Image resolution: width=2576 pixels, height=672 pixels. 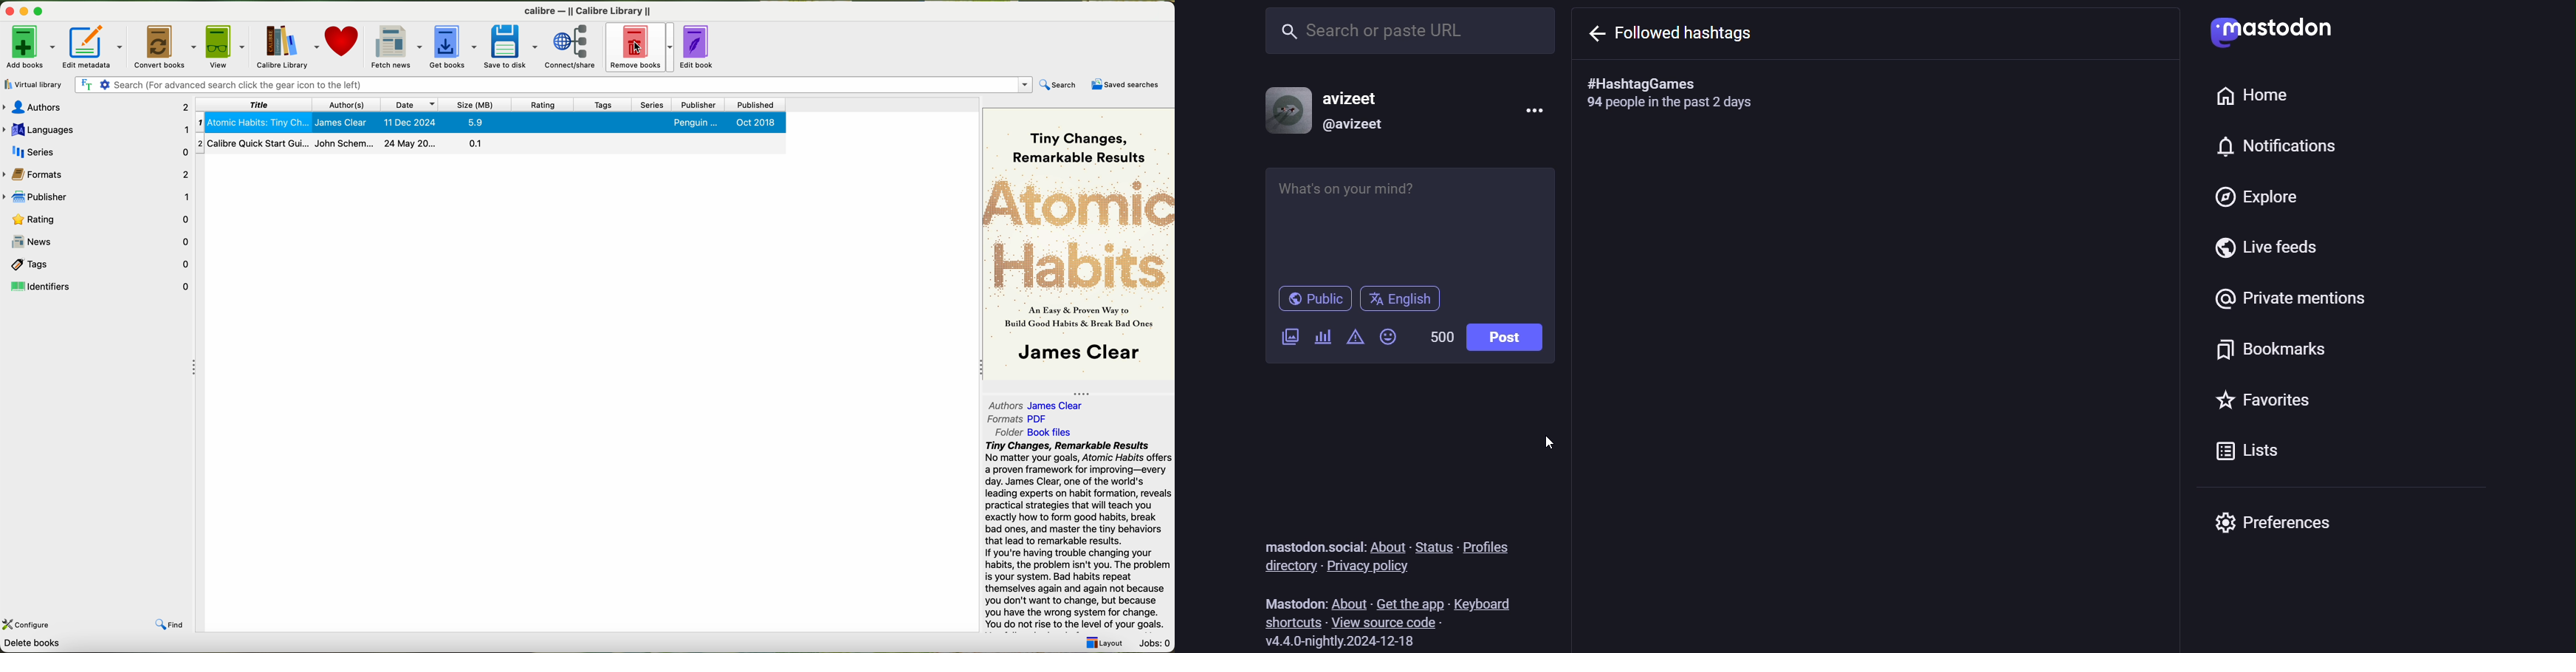 I want to click on bookmarks, so click(x=2267, y=353).